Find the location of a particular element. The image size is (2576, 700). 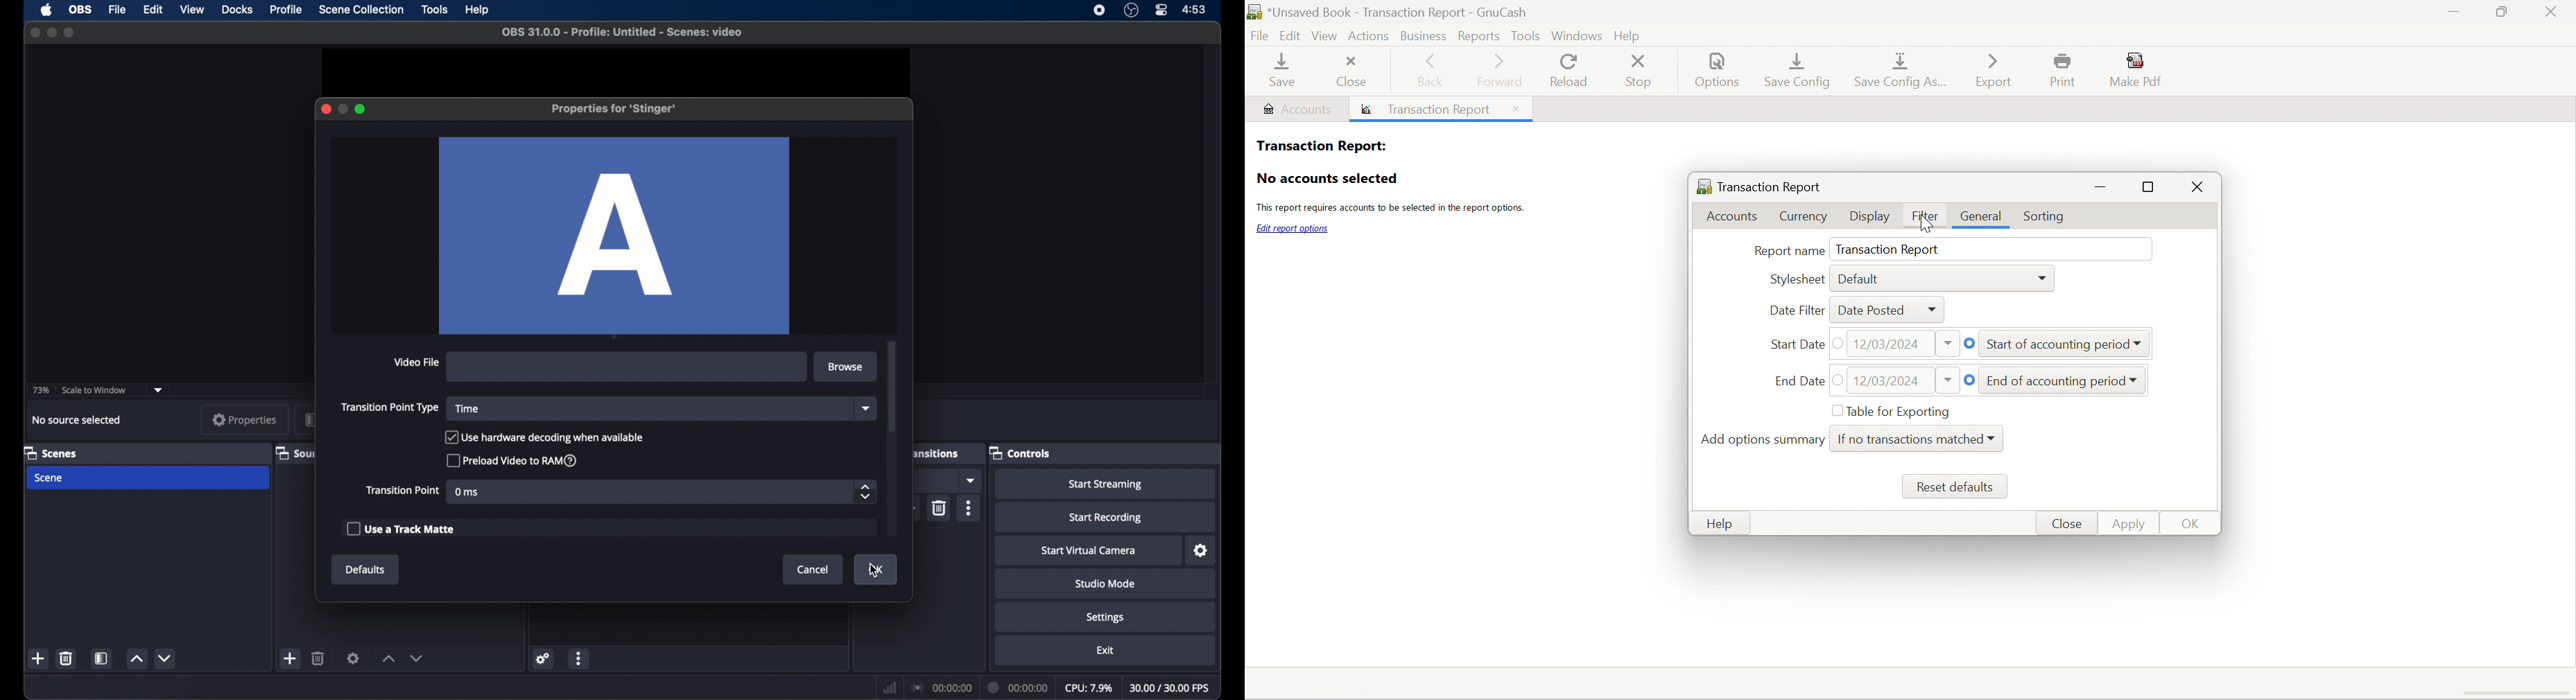

start recording is located at coordinates (1108, 518).